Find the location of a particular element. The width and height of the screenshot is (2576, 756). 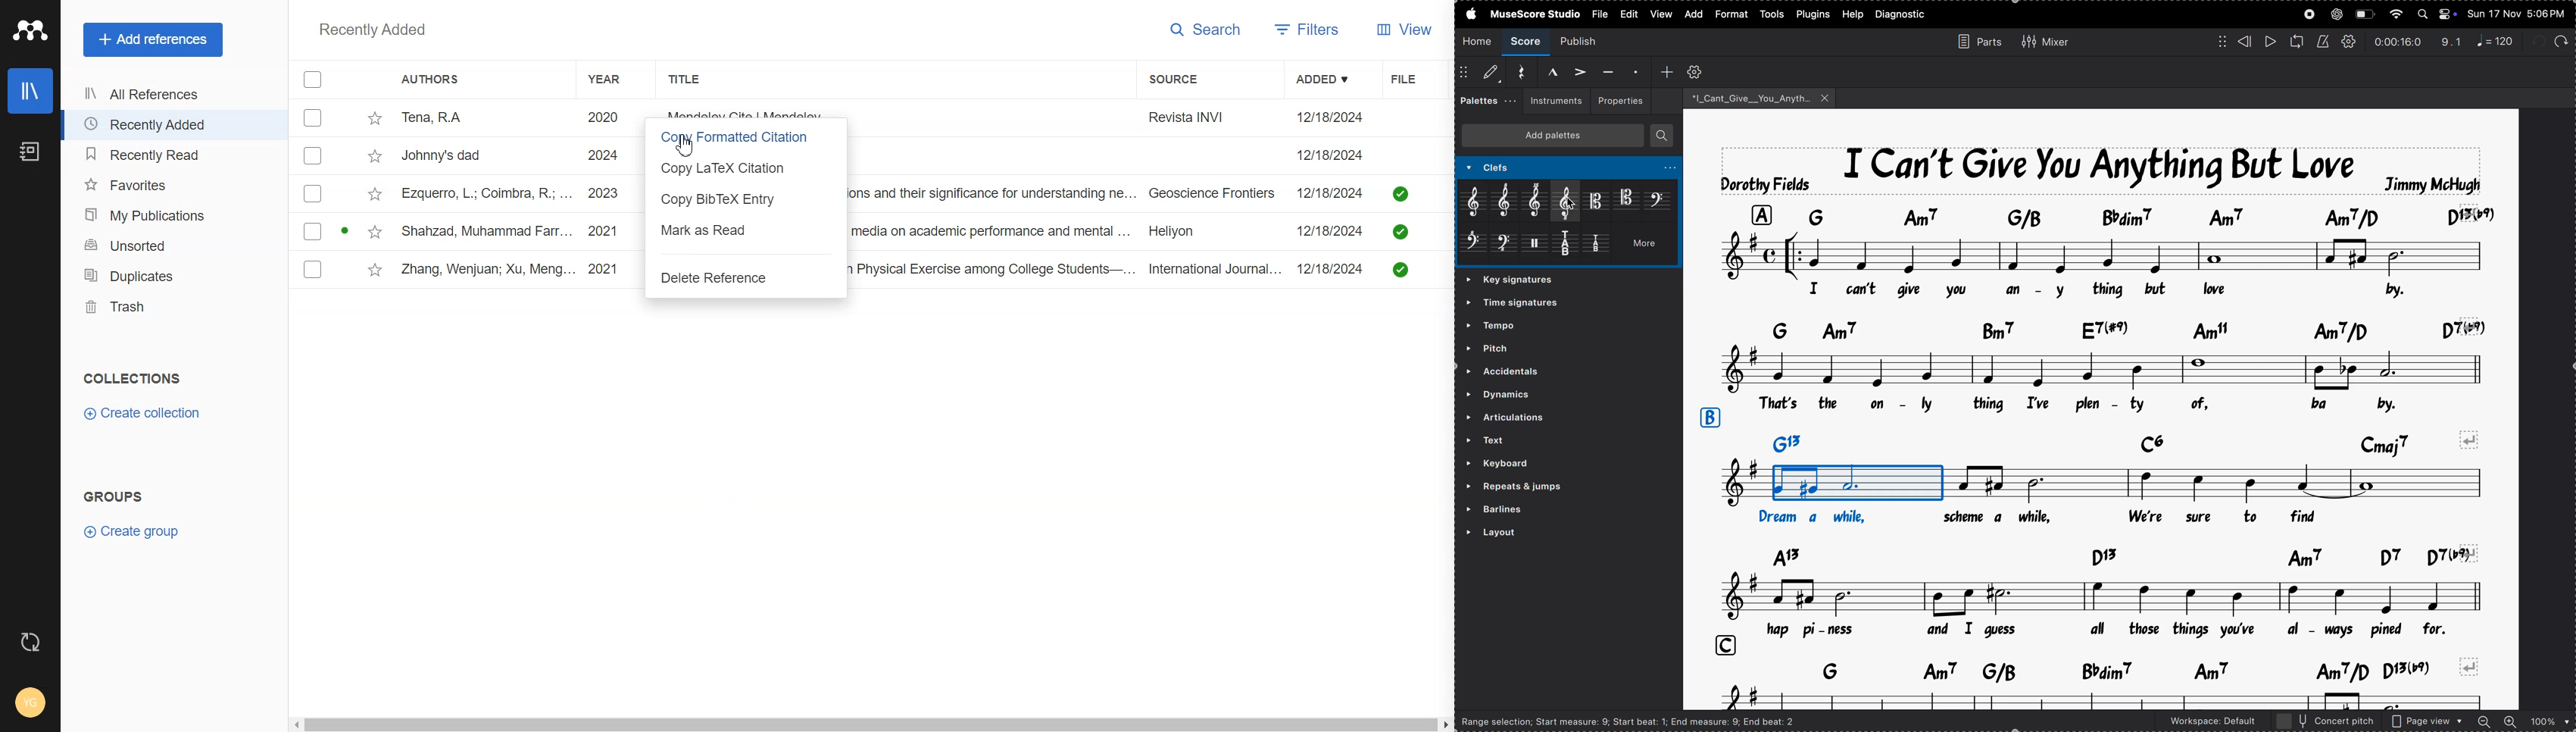

Copy Latex Citation is located at coordinates (742, 167).